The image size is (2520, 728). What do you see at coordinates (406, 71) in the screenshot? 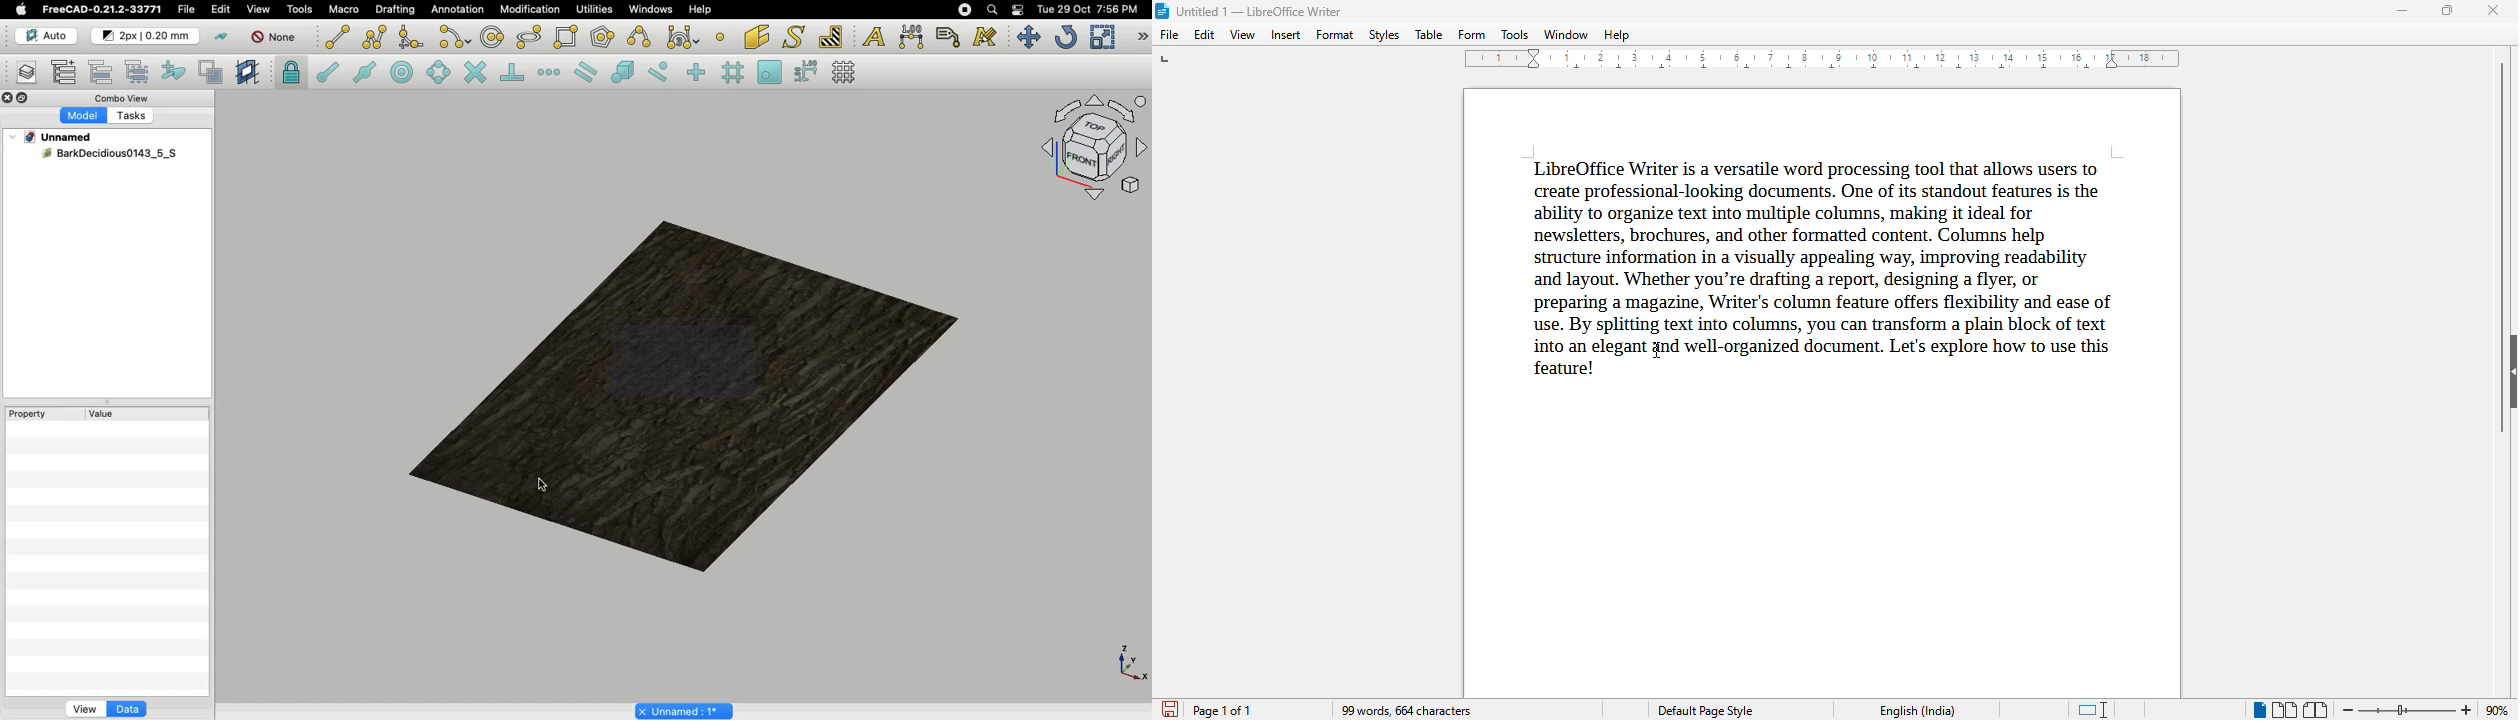
I see `Snap center` at bounding box center [406, 71].